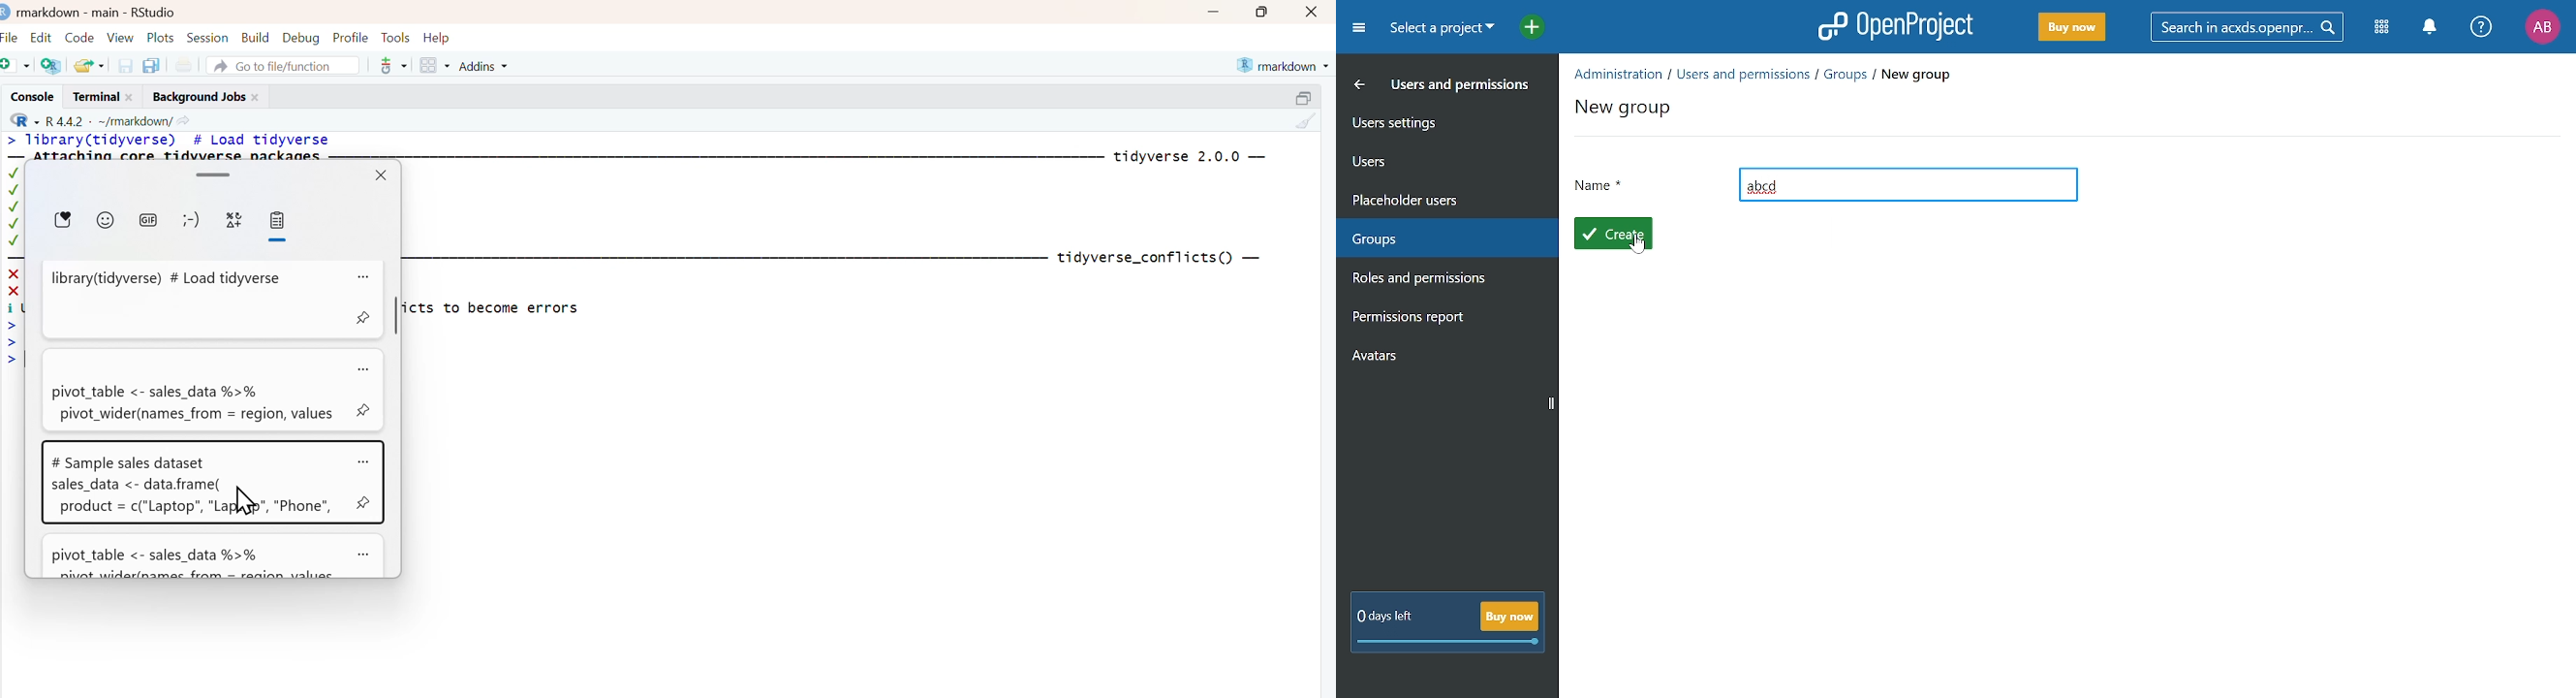  Describe the element at coordinates (1213, 11) in the screenshot. I see `minimize` at that location.